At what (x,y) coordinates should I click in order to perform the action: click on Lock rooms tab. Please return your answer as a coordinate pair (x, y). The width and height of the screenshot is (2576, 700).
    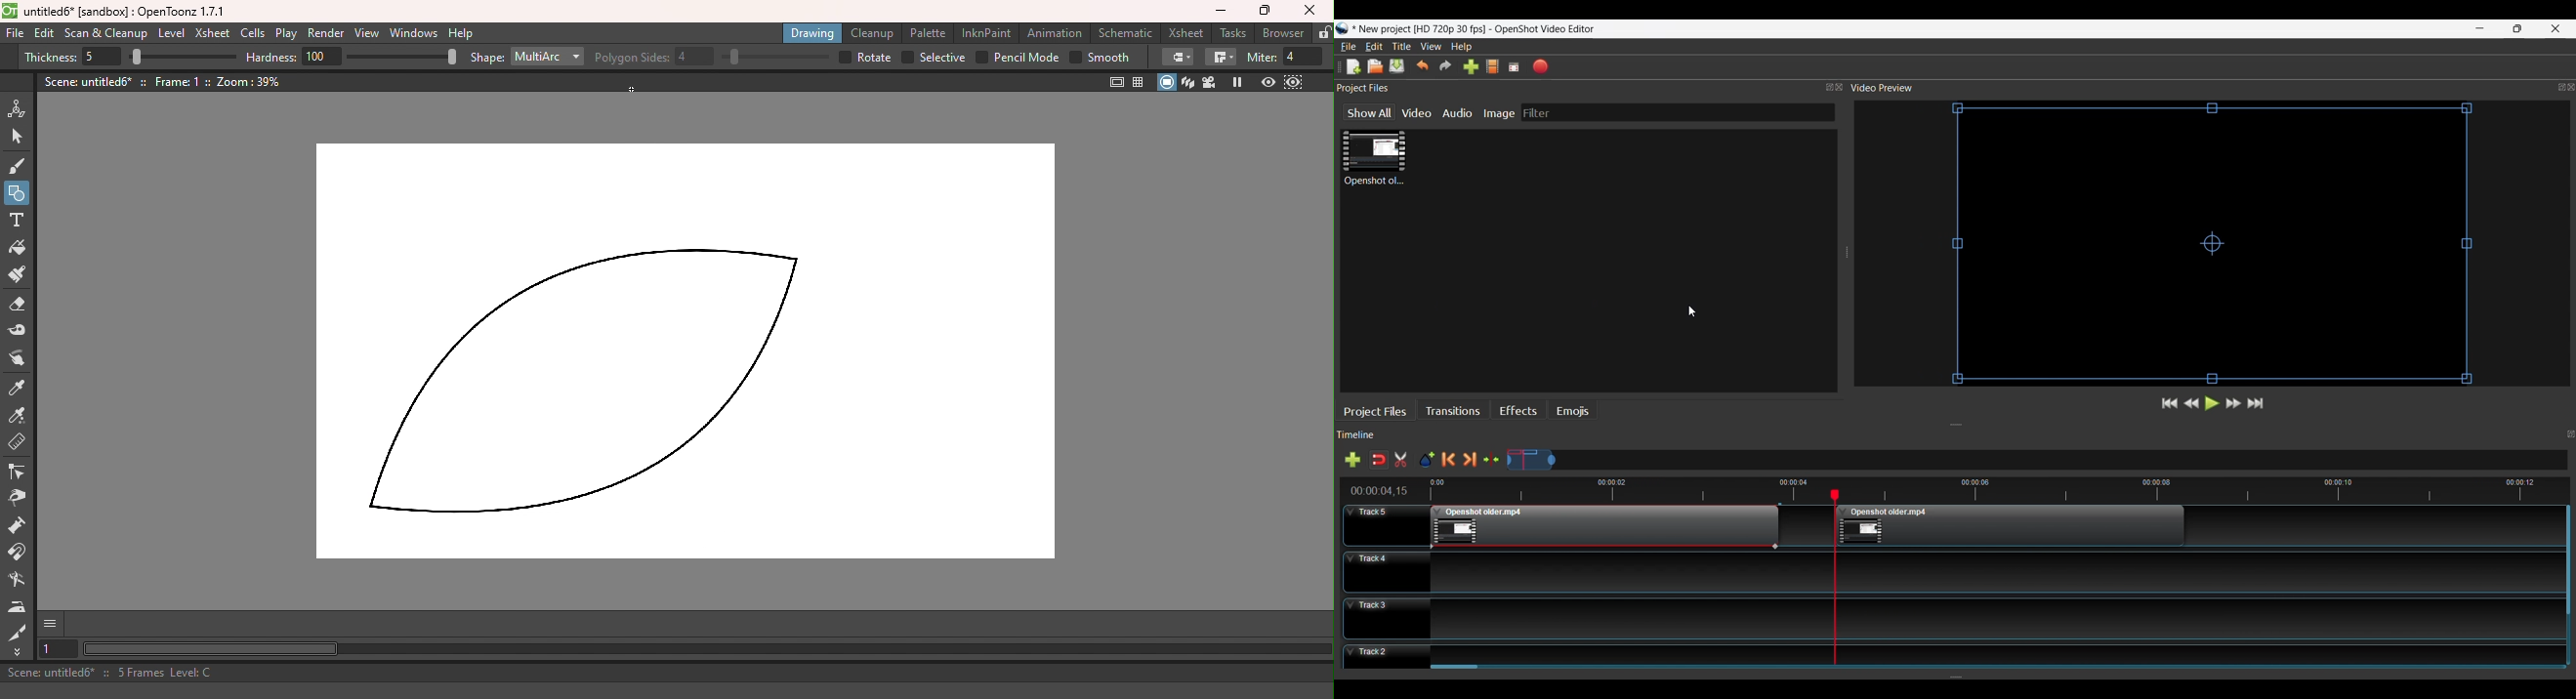
    Looking at the image, I should click on (1323, 32).